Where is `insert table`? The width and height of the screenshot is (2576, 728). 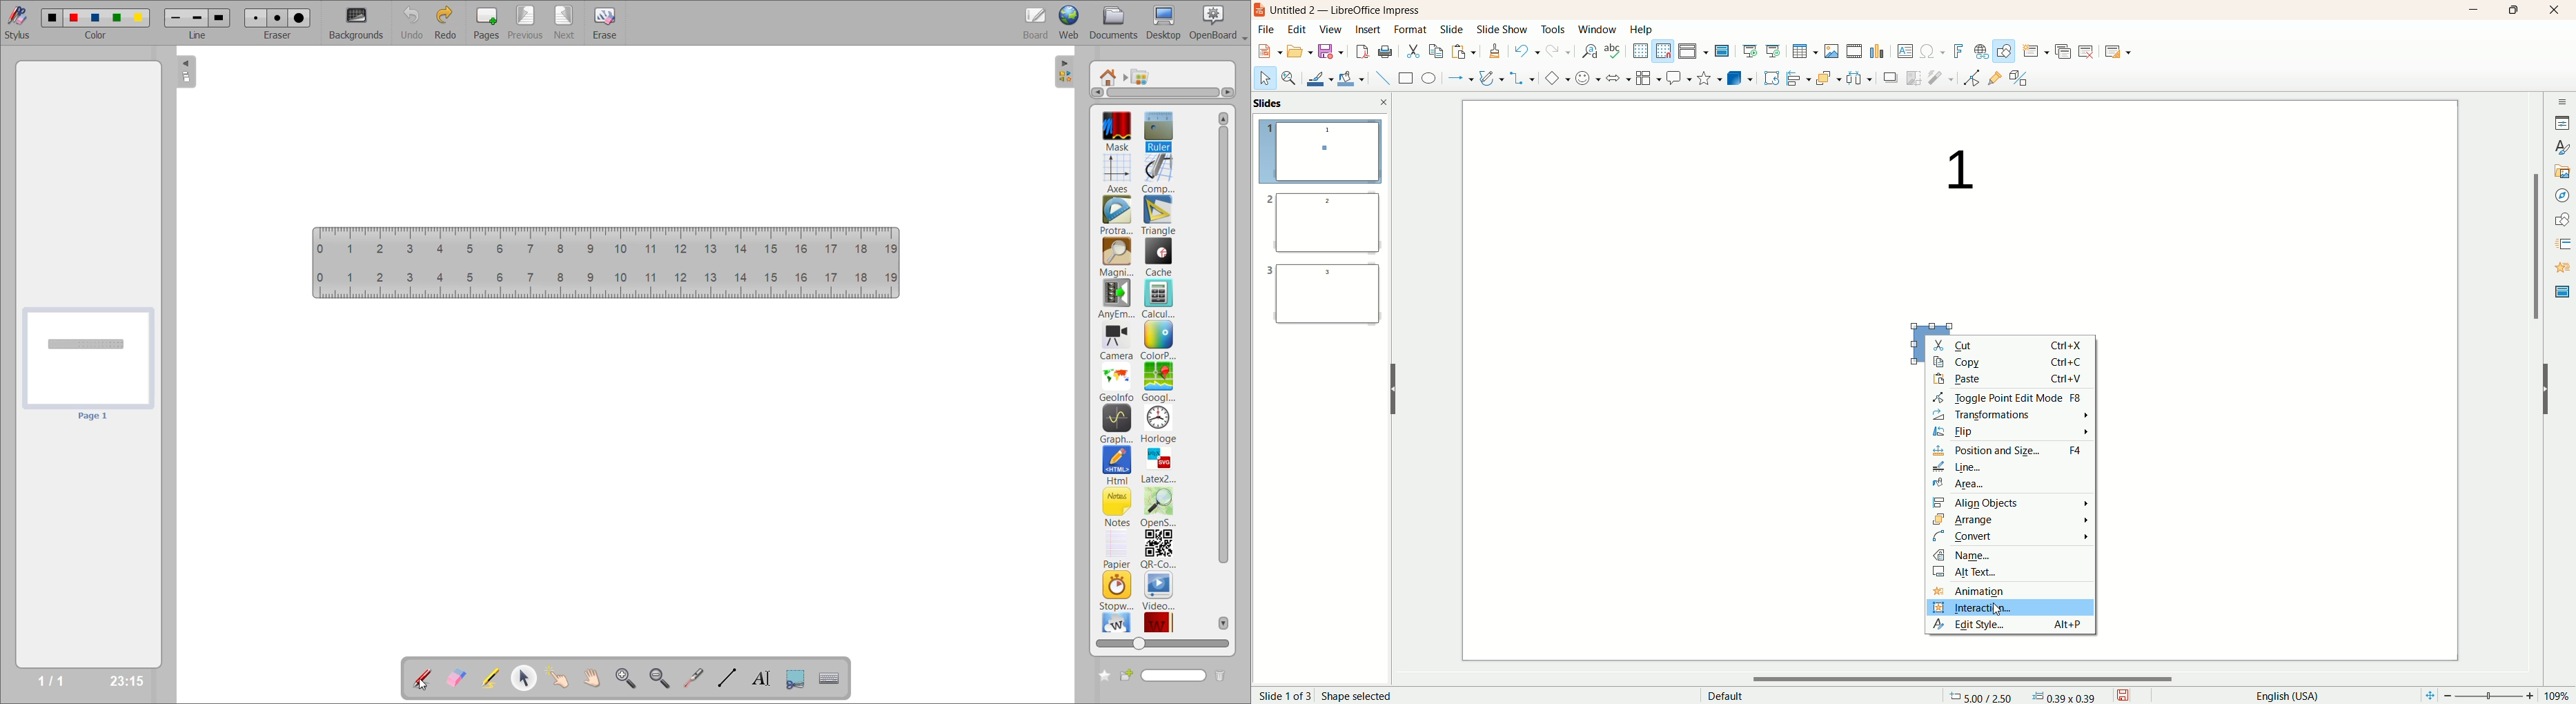
insert table is located at coordinates (1805, 51).